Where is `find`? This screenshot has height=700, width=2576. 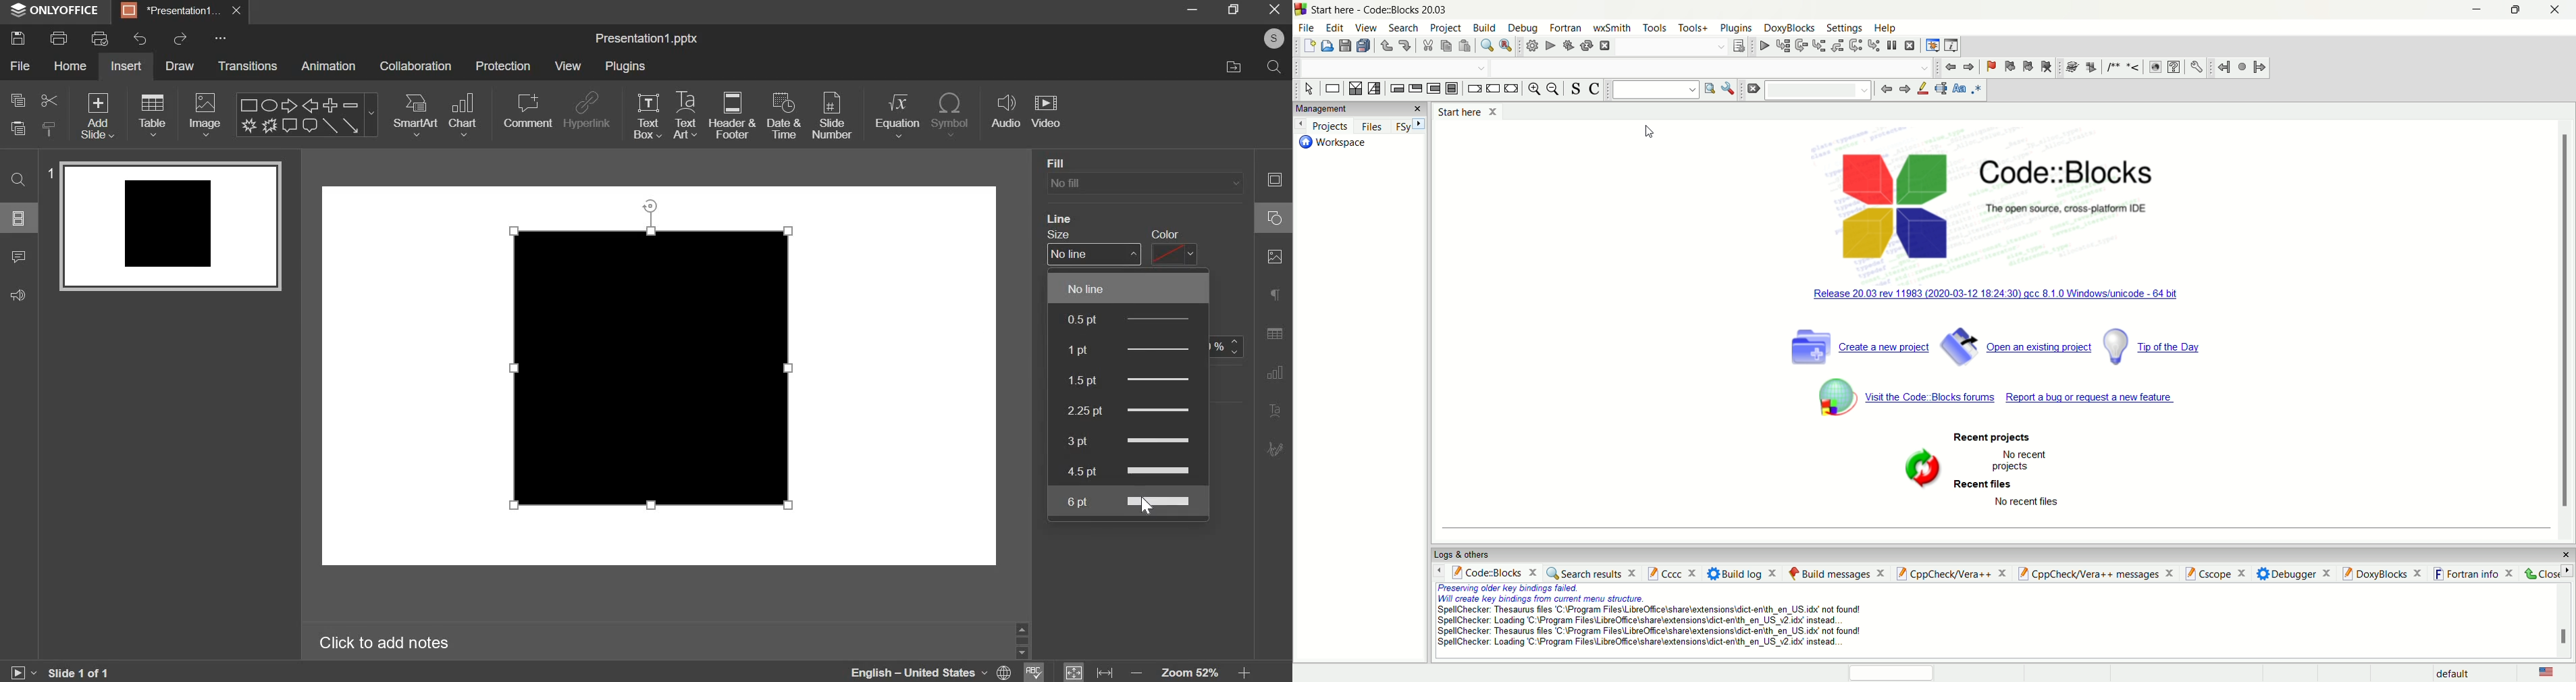
find is located at coordinates (19, 179).